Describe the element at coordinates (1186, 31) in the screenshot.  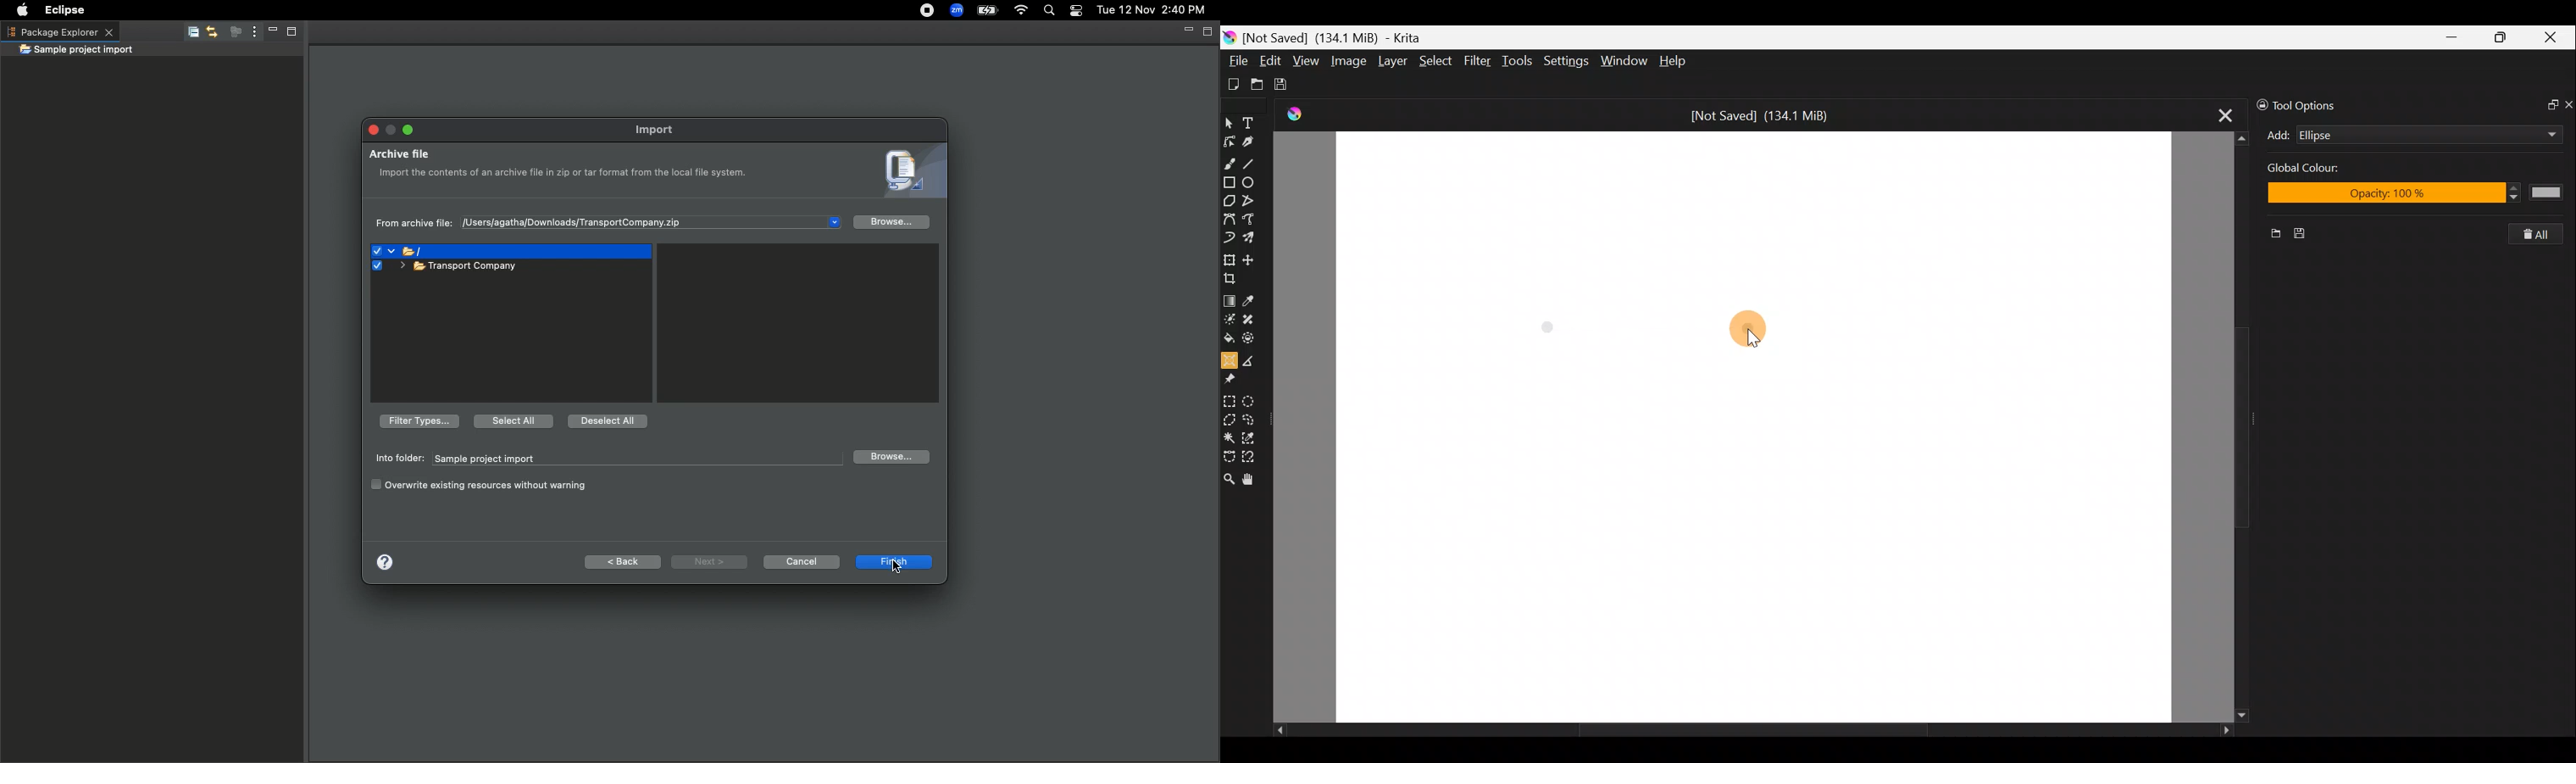
I see `Minimize` at that location.